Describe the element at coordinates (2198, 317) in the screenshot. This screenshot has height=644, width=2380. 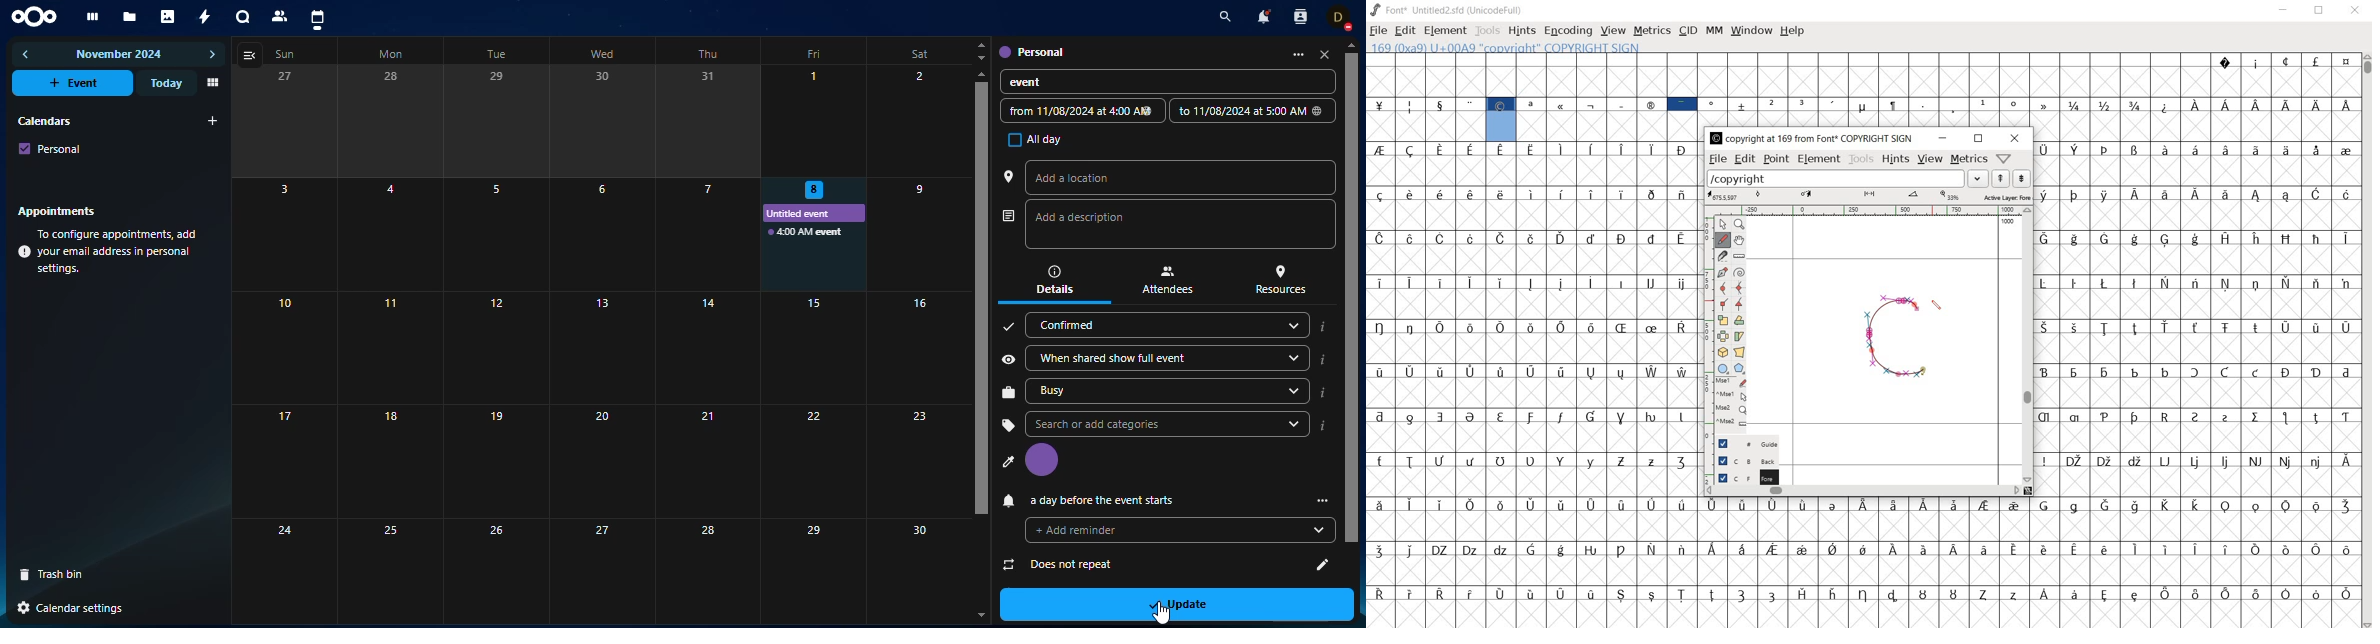
I see `glyph characters` at that location.